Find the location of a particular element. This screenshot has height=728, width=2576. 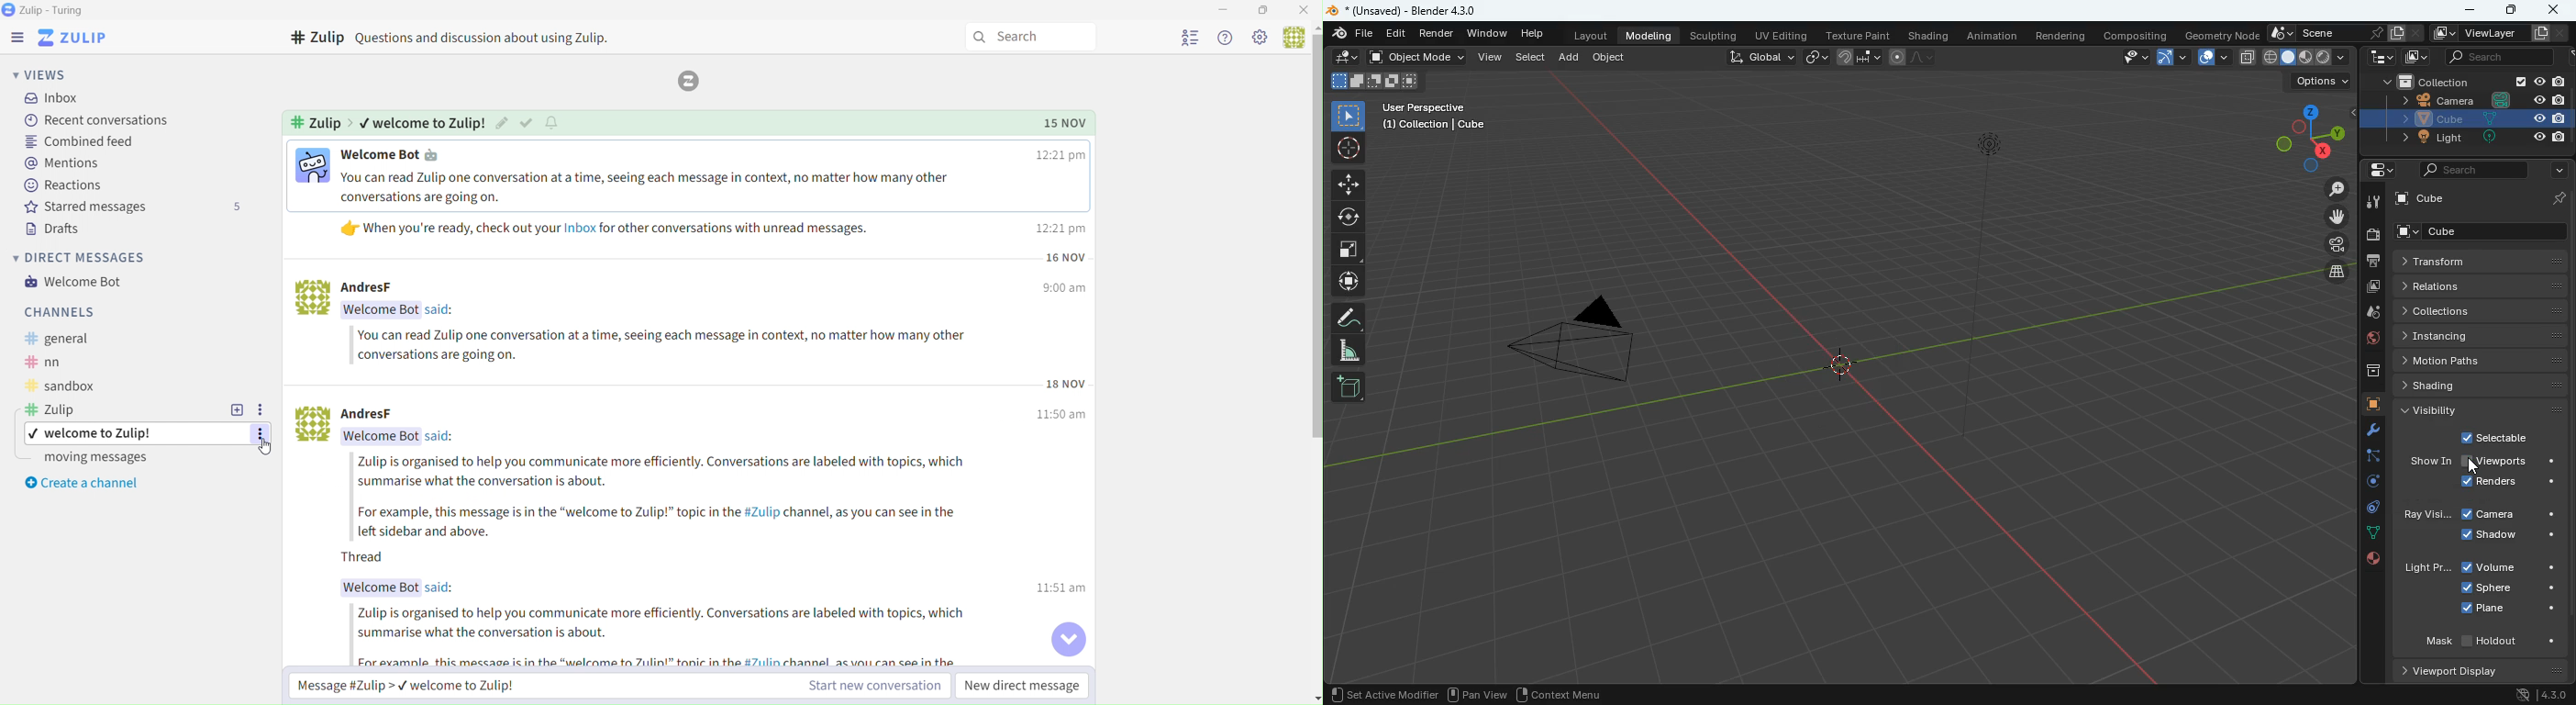

Text is located at coordinates (60, 387).